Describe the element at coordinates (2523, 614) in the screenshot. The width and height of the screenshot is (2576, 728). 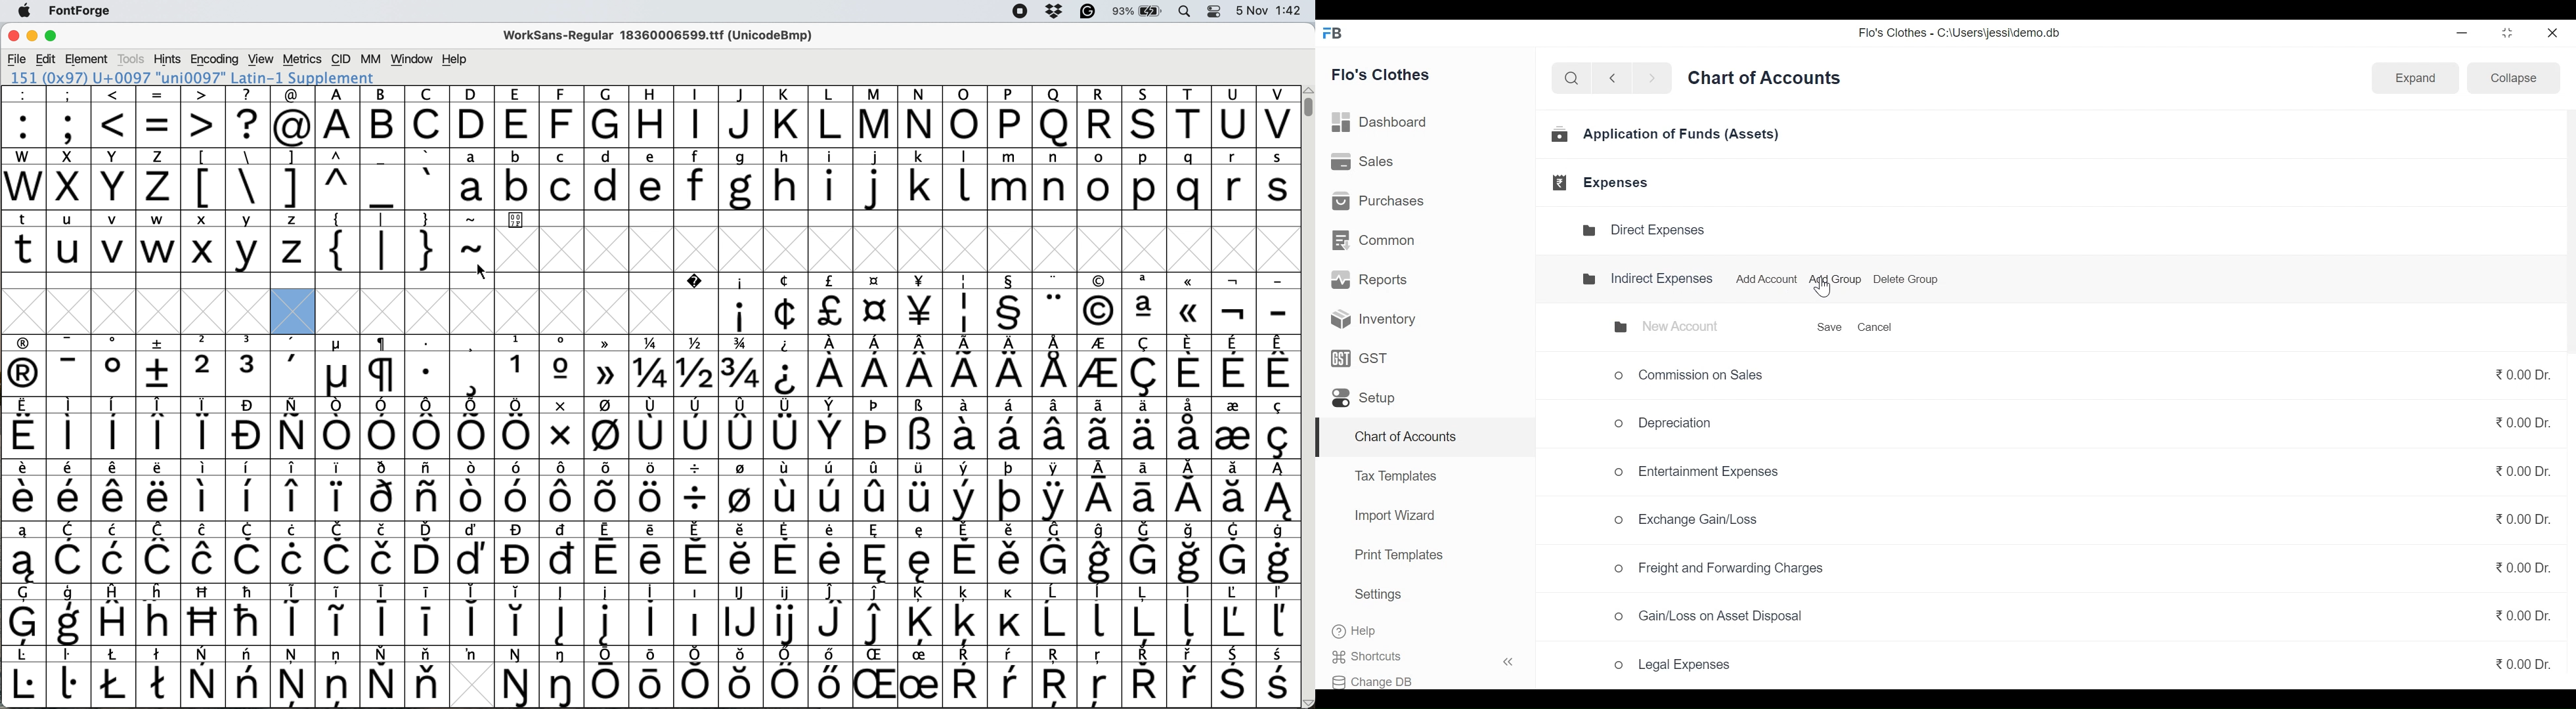
I see `₹0.00 Dr.` at that location.